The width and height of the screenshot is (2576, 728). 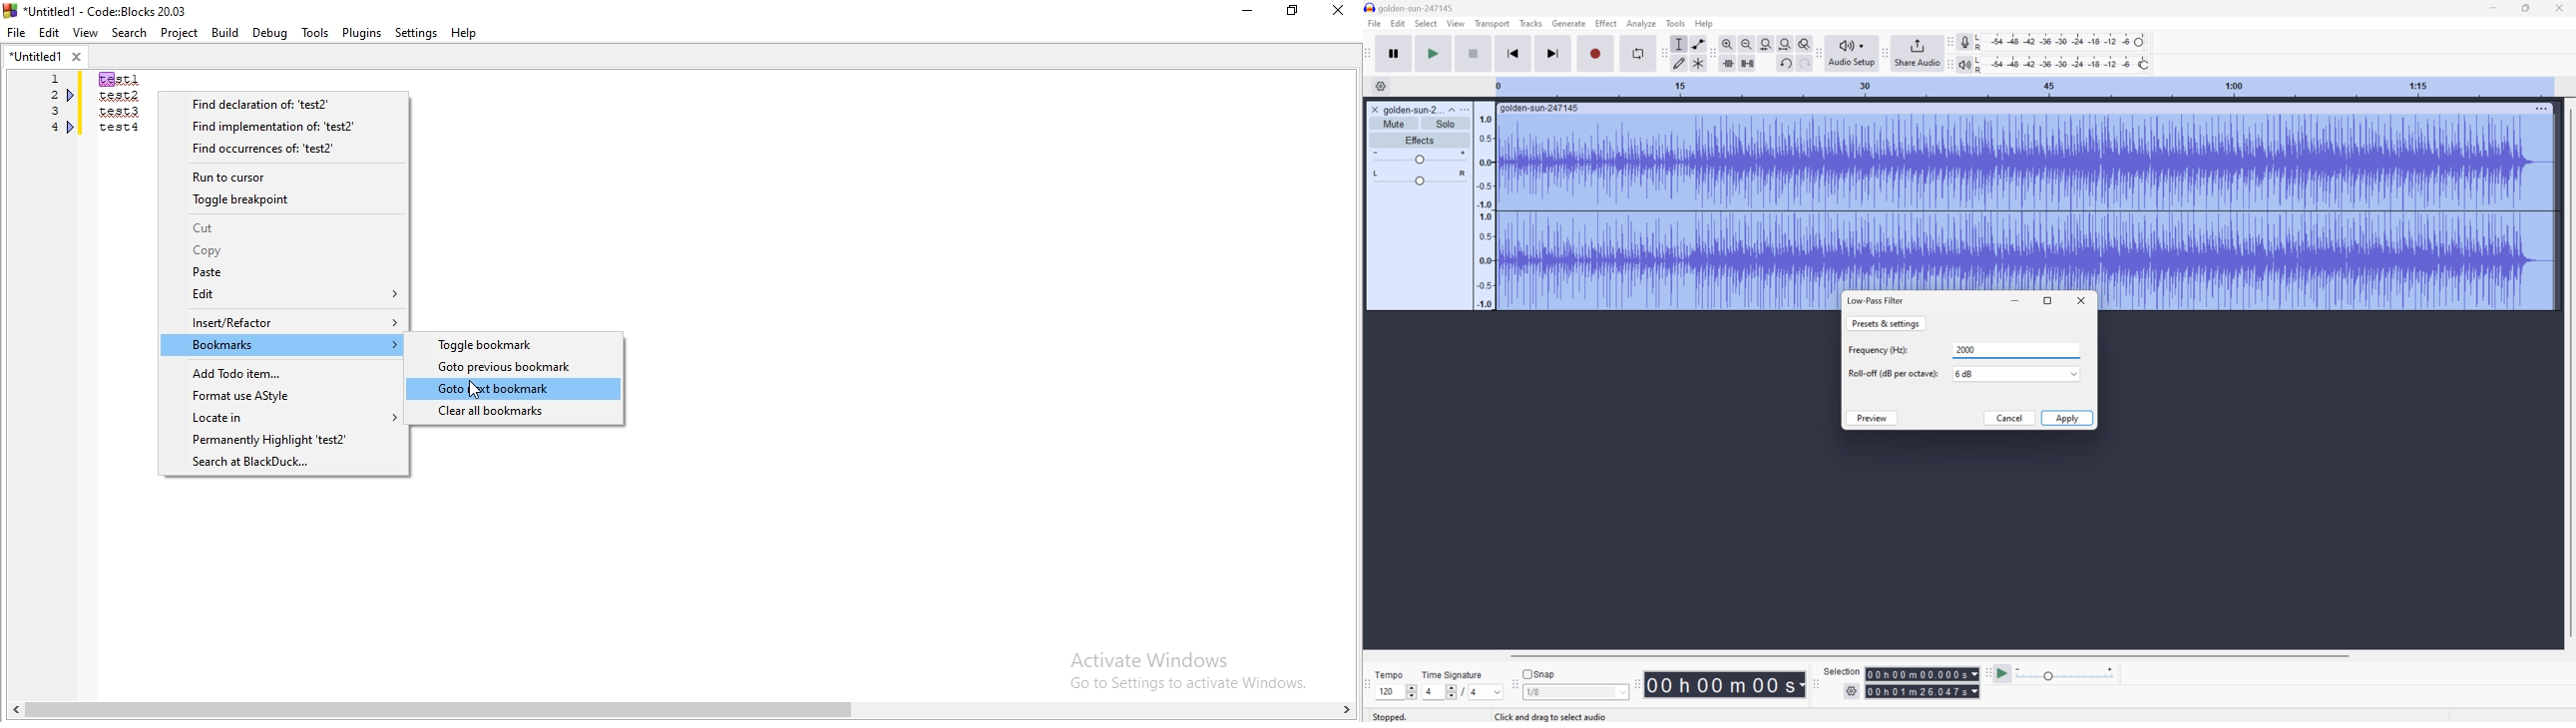 What do you see at coordinates (281, 440) in the screenshot?
I see `Permanently Highlight 'test2'` at bounding box center [281, 440].